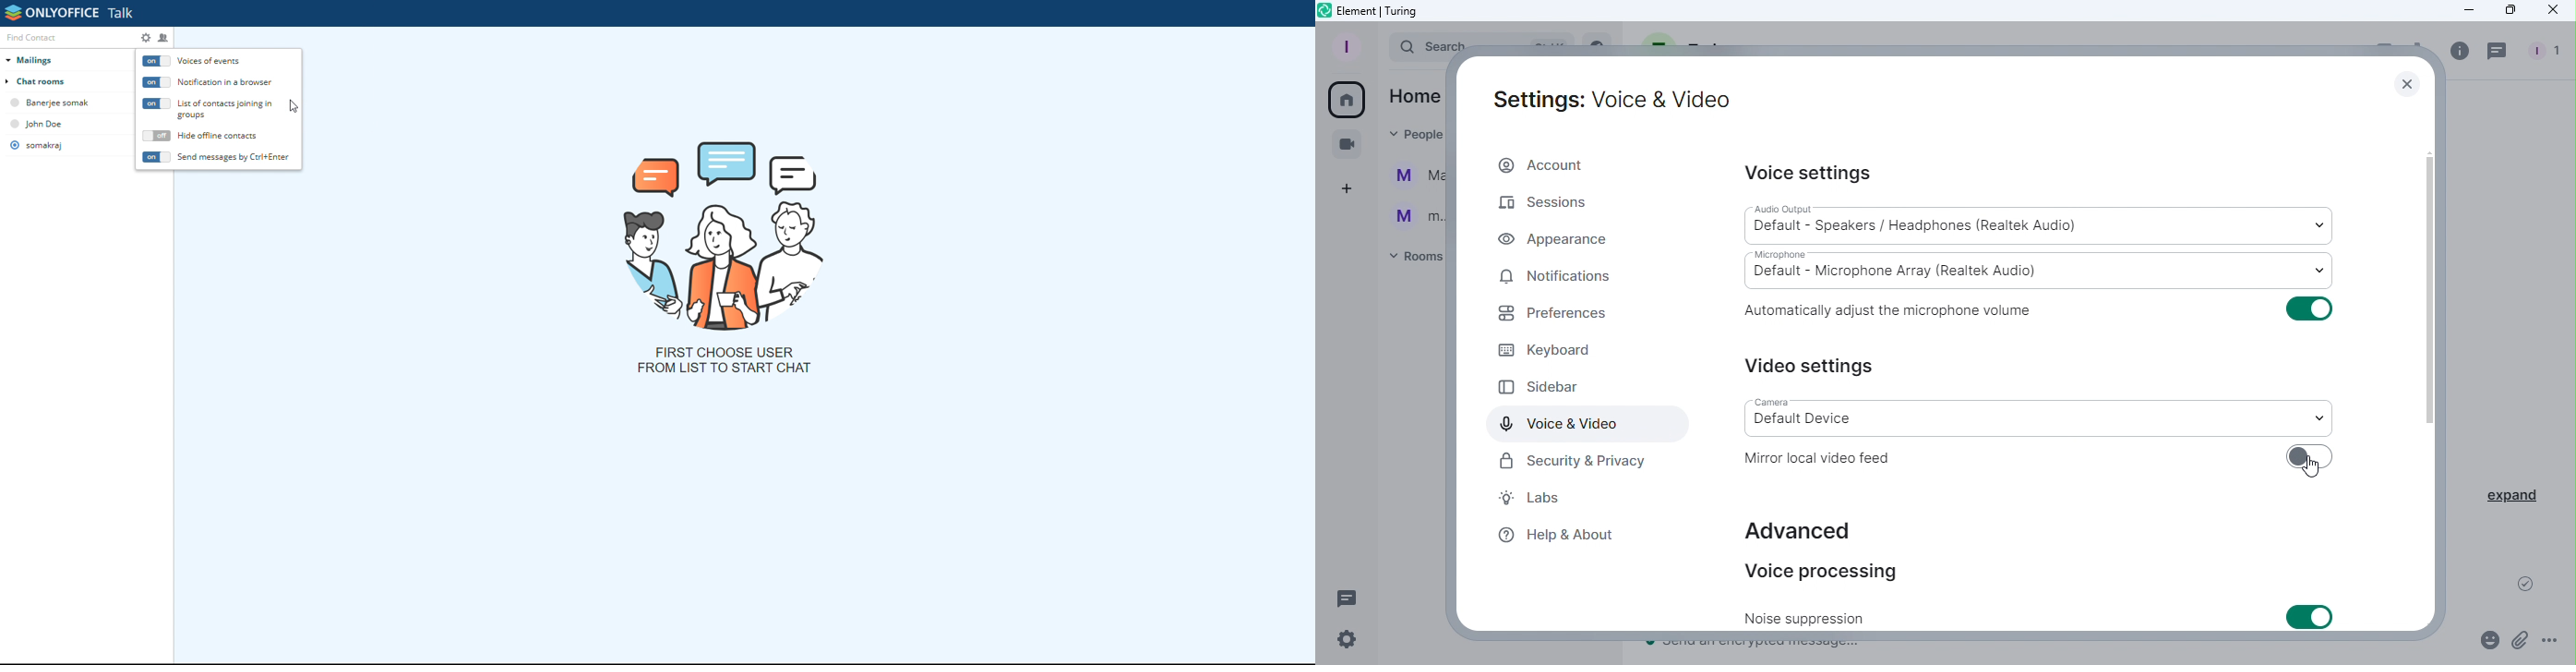  What do you see at coordinates (145, 37) in the screenshot?
I see `settings` at bounding box center [145, 37].